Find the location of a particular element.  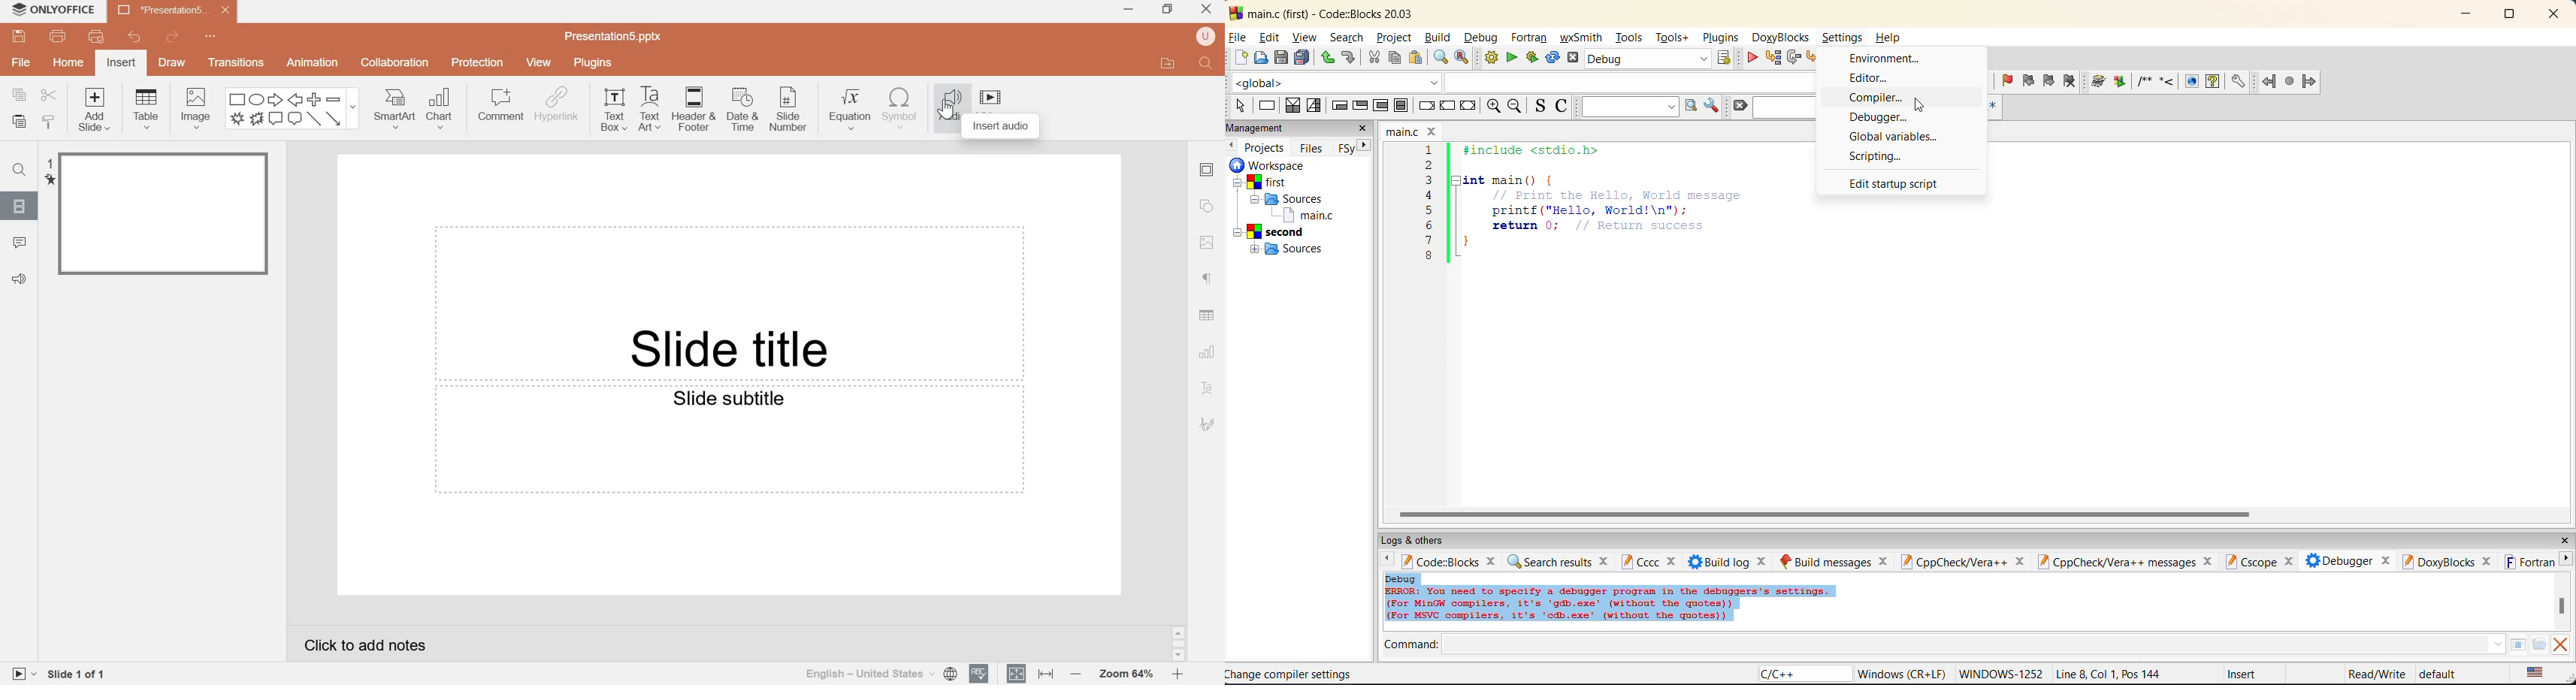

Text field is located at coordinates (728, 441).